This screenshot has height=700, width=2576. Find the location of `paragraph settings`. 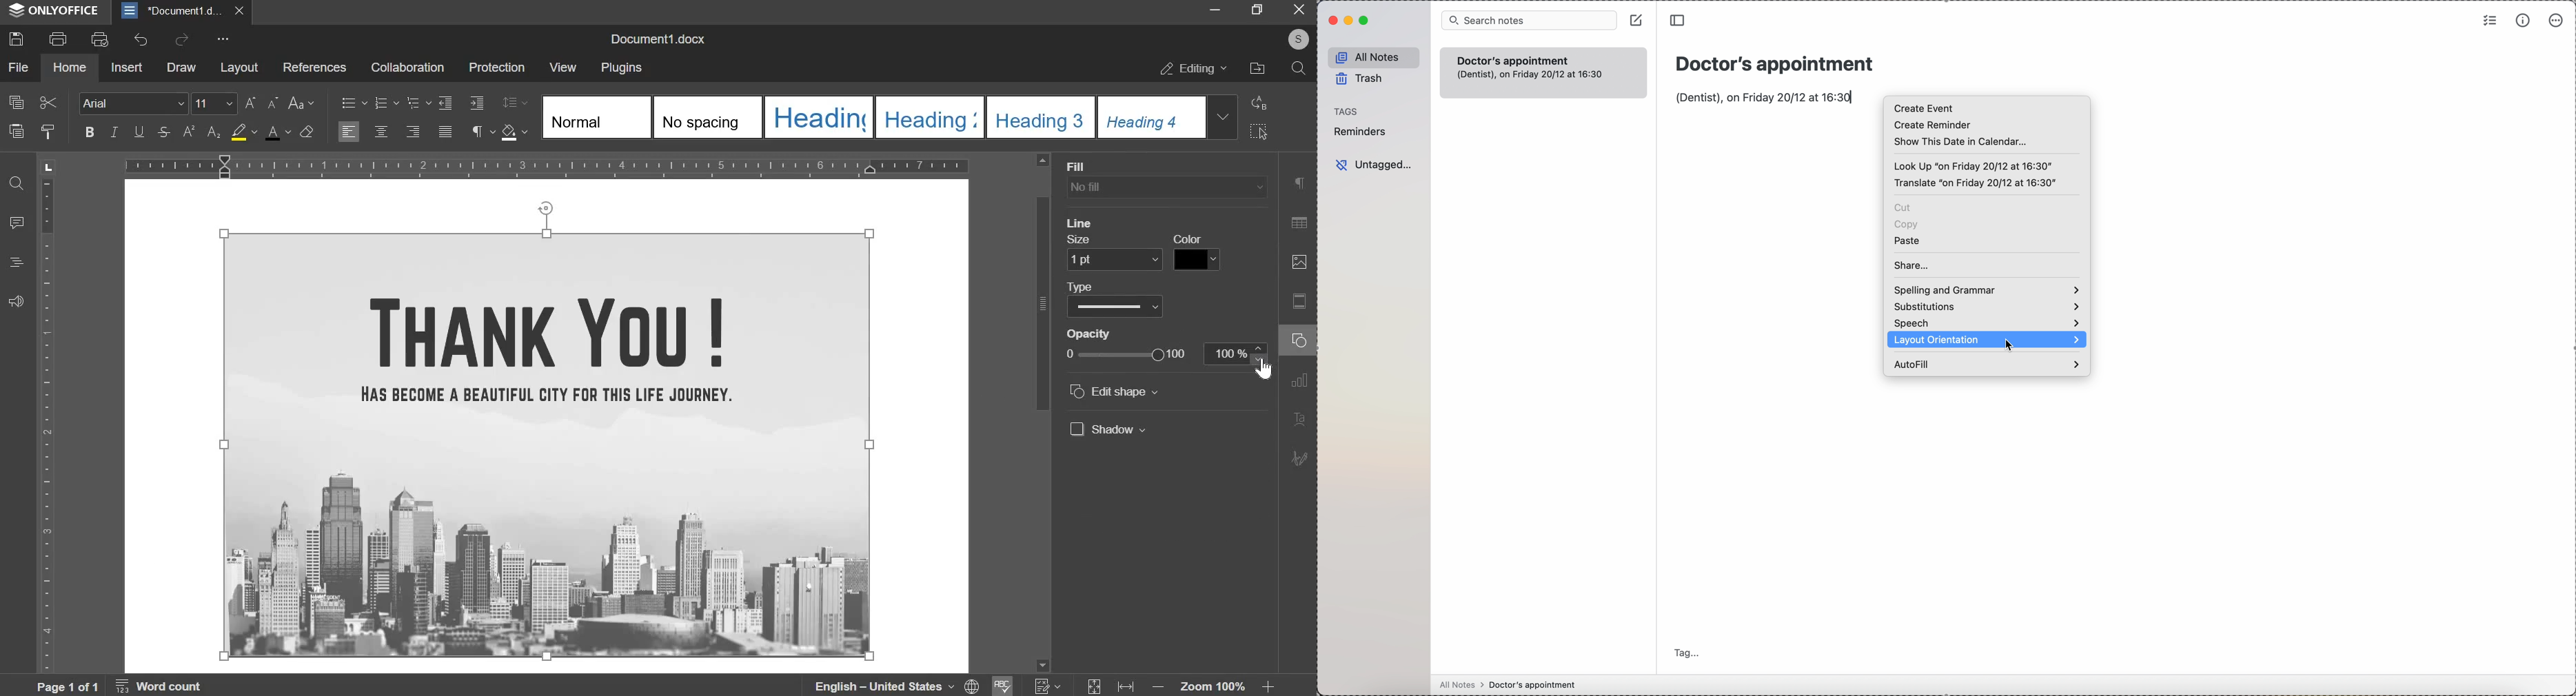

paragraph settings is located at coordinates (481, 132).